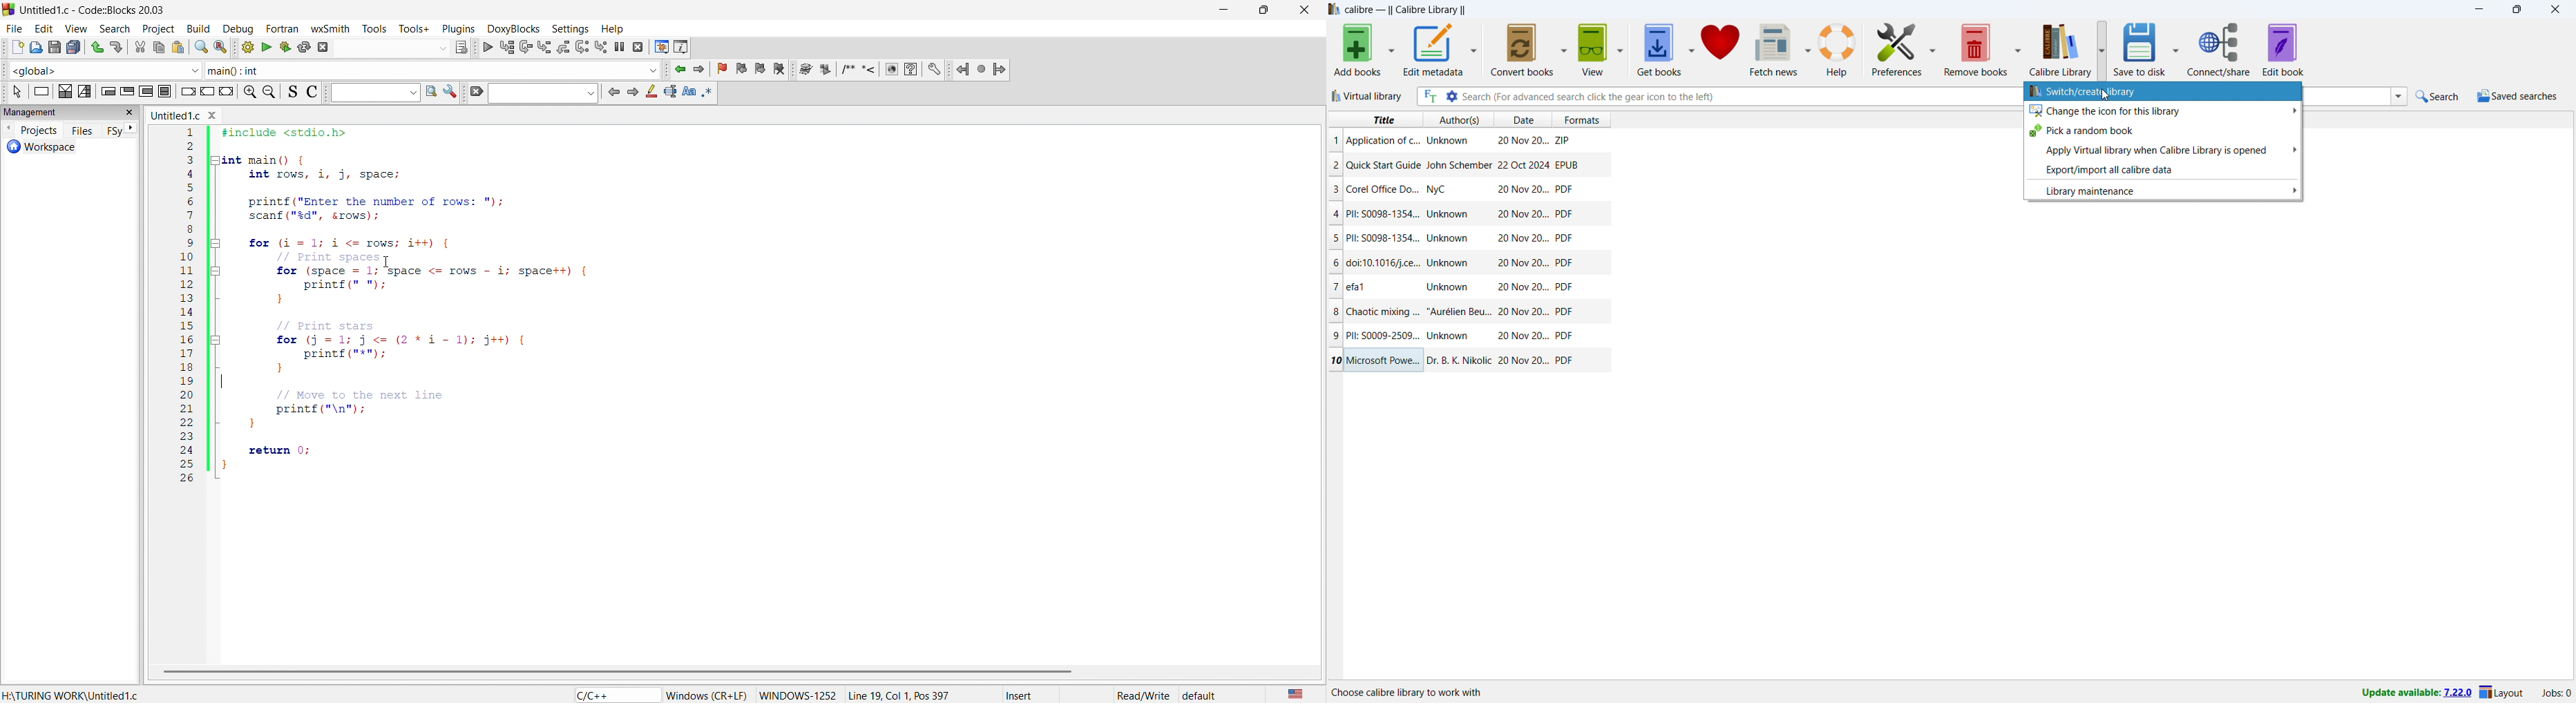 The width and height of the screenshot is (2576, 728). I want to click on search, so click(110, 27).